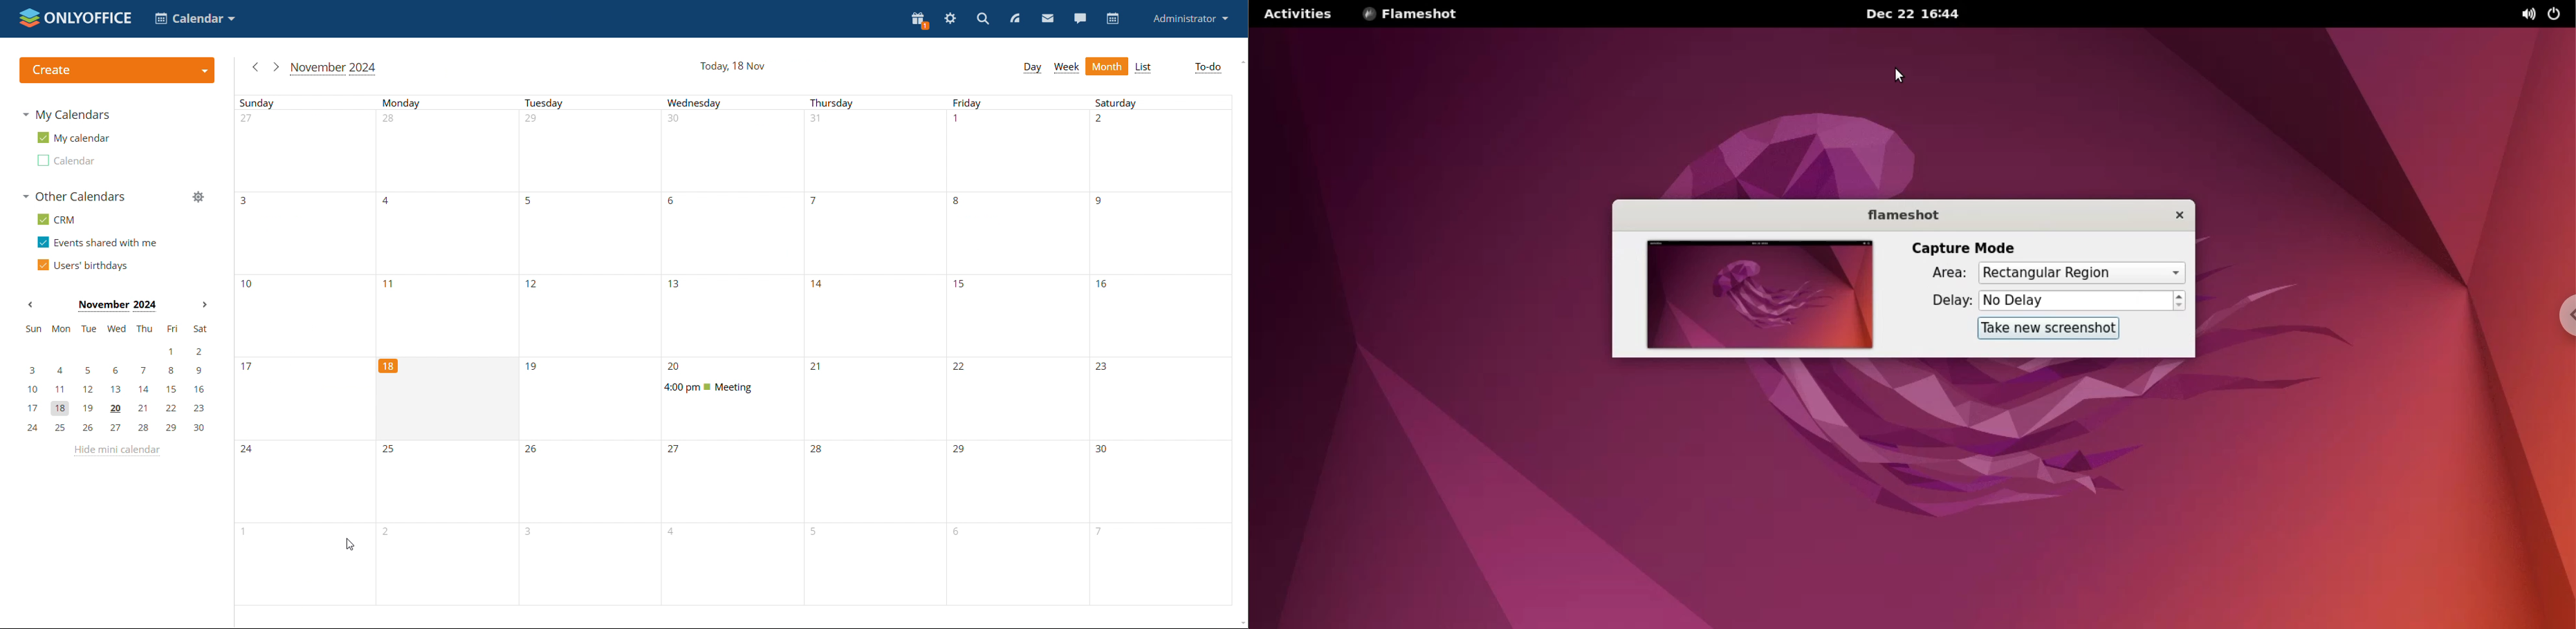 The width and height of the screenshot is (2576, 644). What do you see at coordinates (83, 264) in the screenshot?
I see `users' birthdays` at bounding box center [83, 264].